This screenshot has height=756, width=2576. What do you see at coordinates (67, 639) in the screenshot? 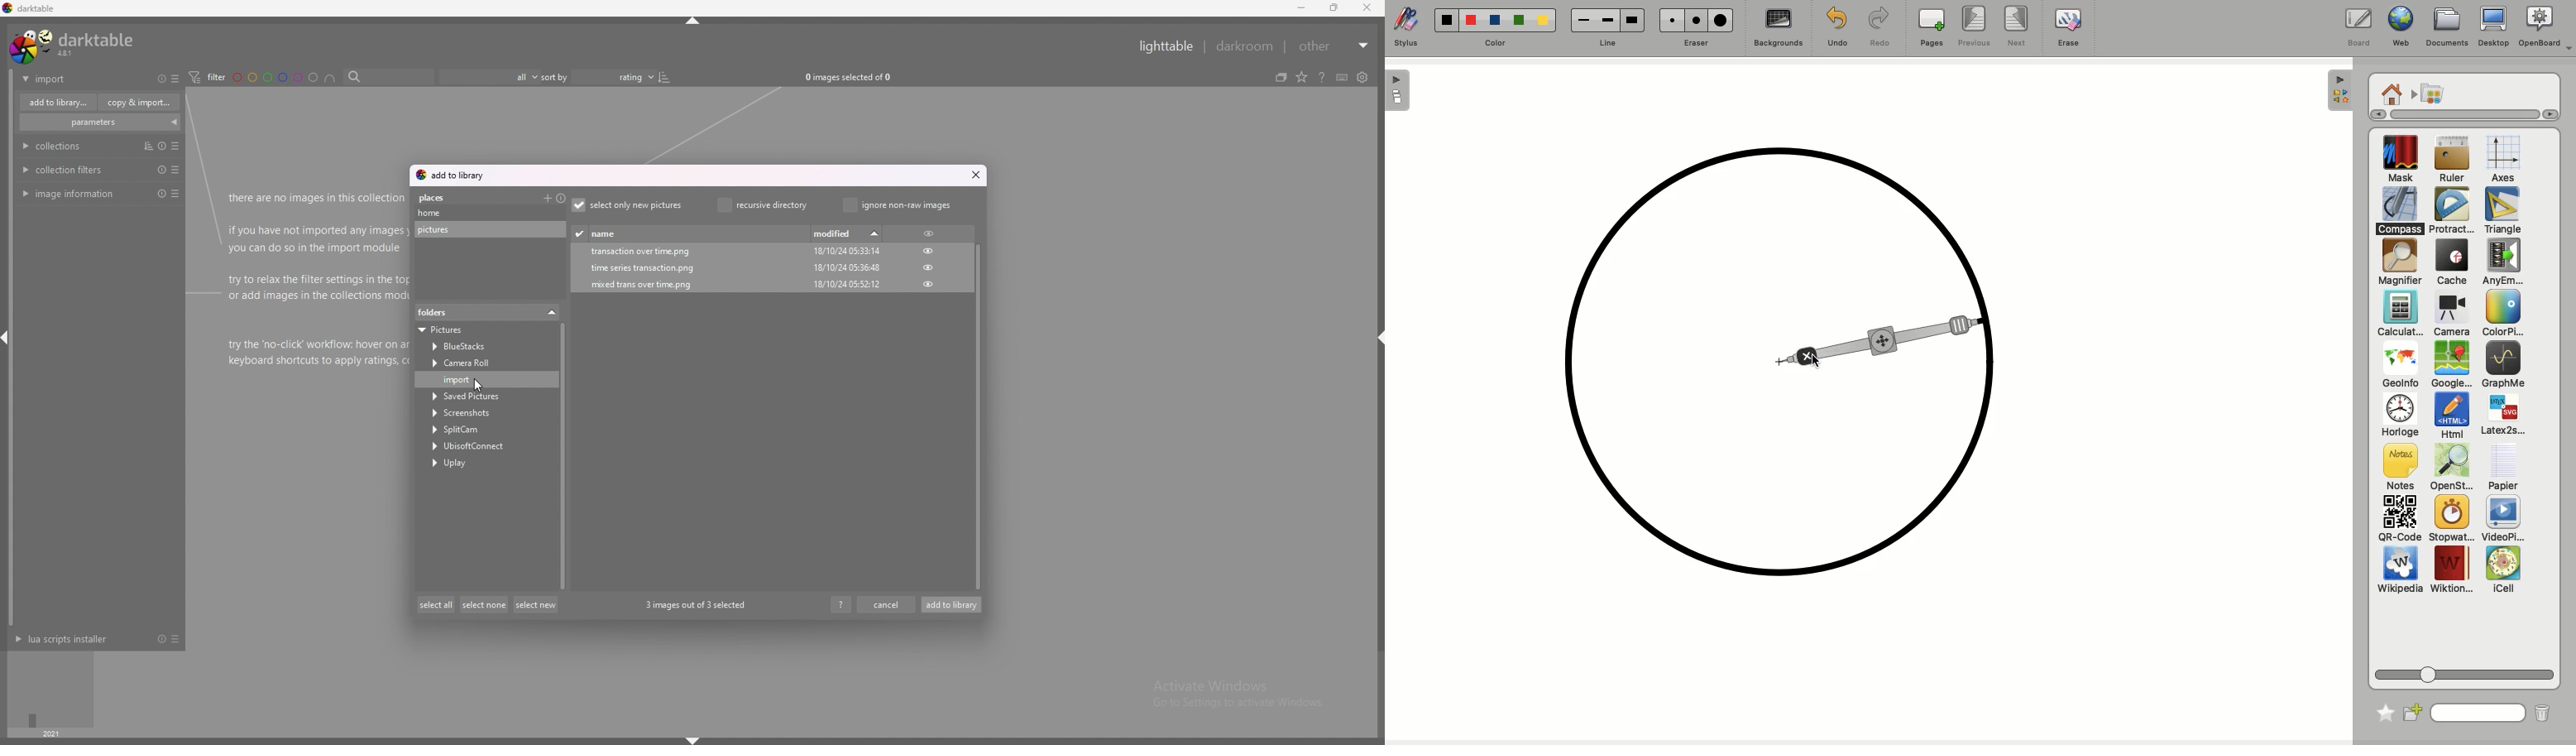
I see `lua scripts installer` at bounding box center [67, 639].